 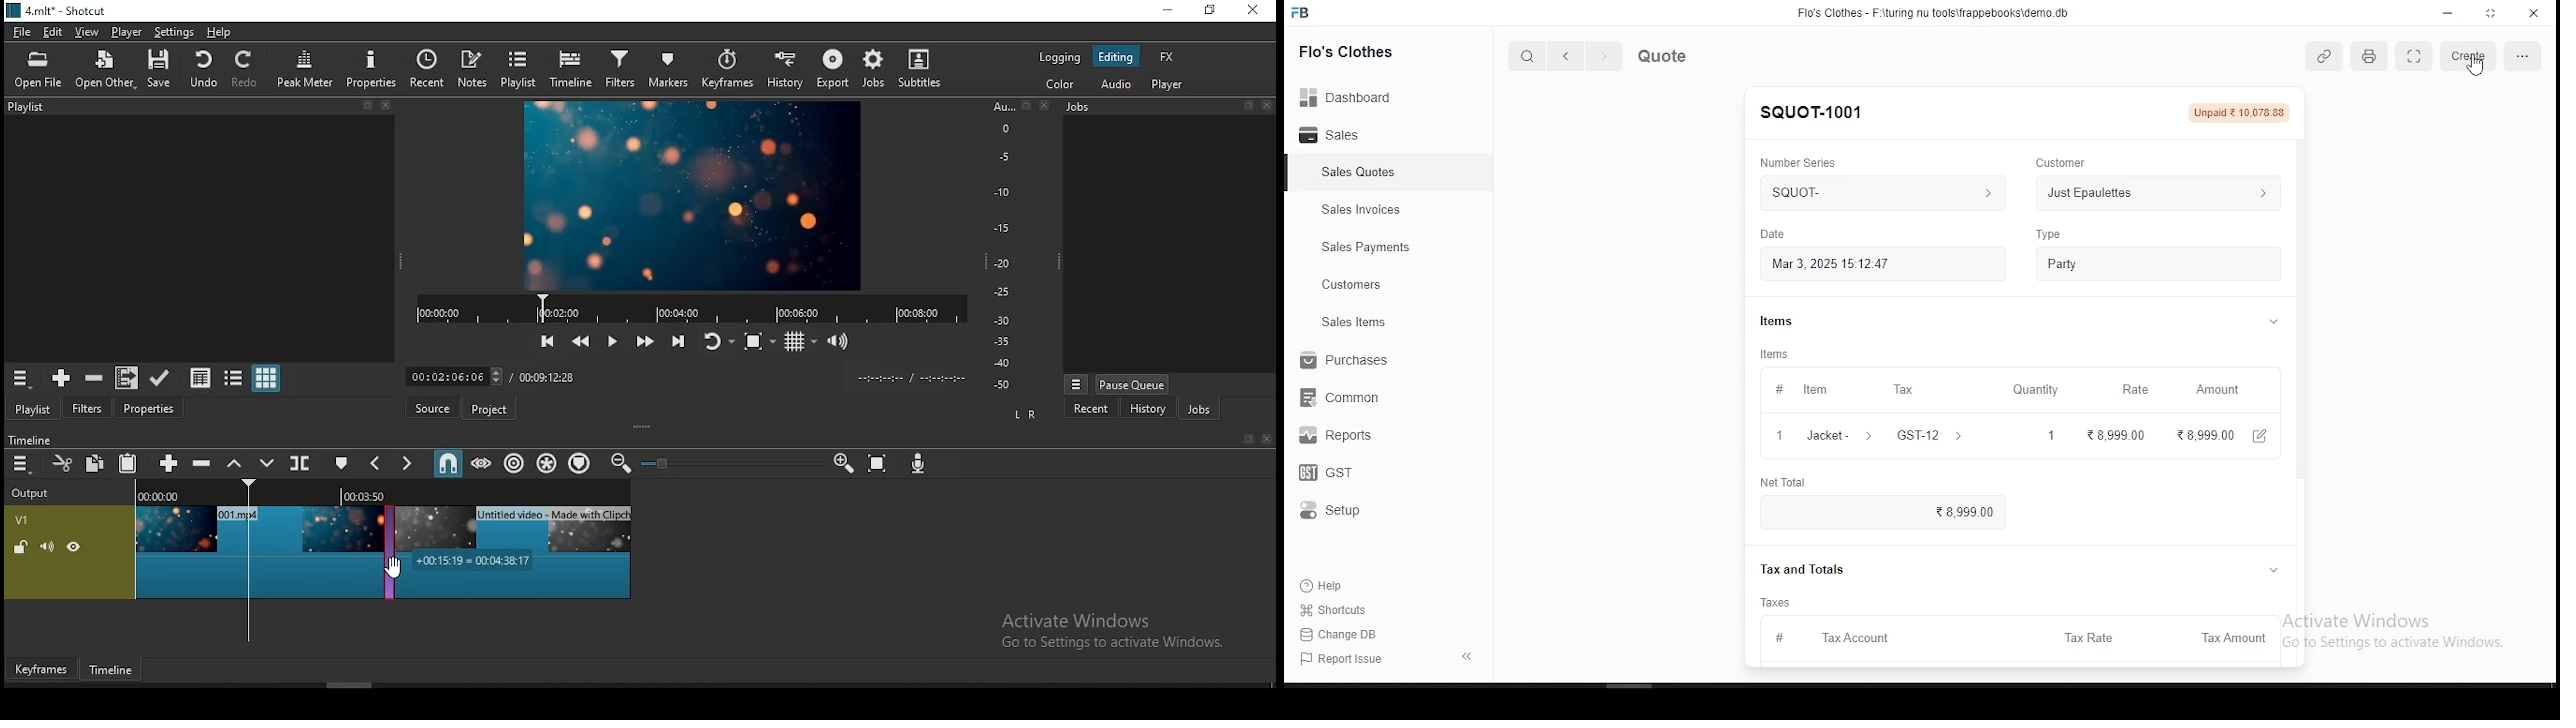 What do you see at coordinates (342, 462) in the screenshot?
I see `create/edit marker` at bounding box center [342, 462].